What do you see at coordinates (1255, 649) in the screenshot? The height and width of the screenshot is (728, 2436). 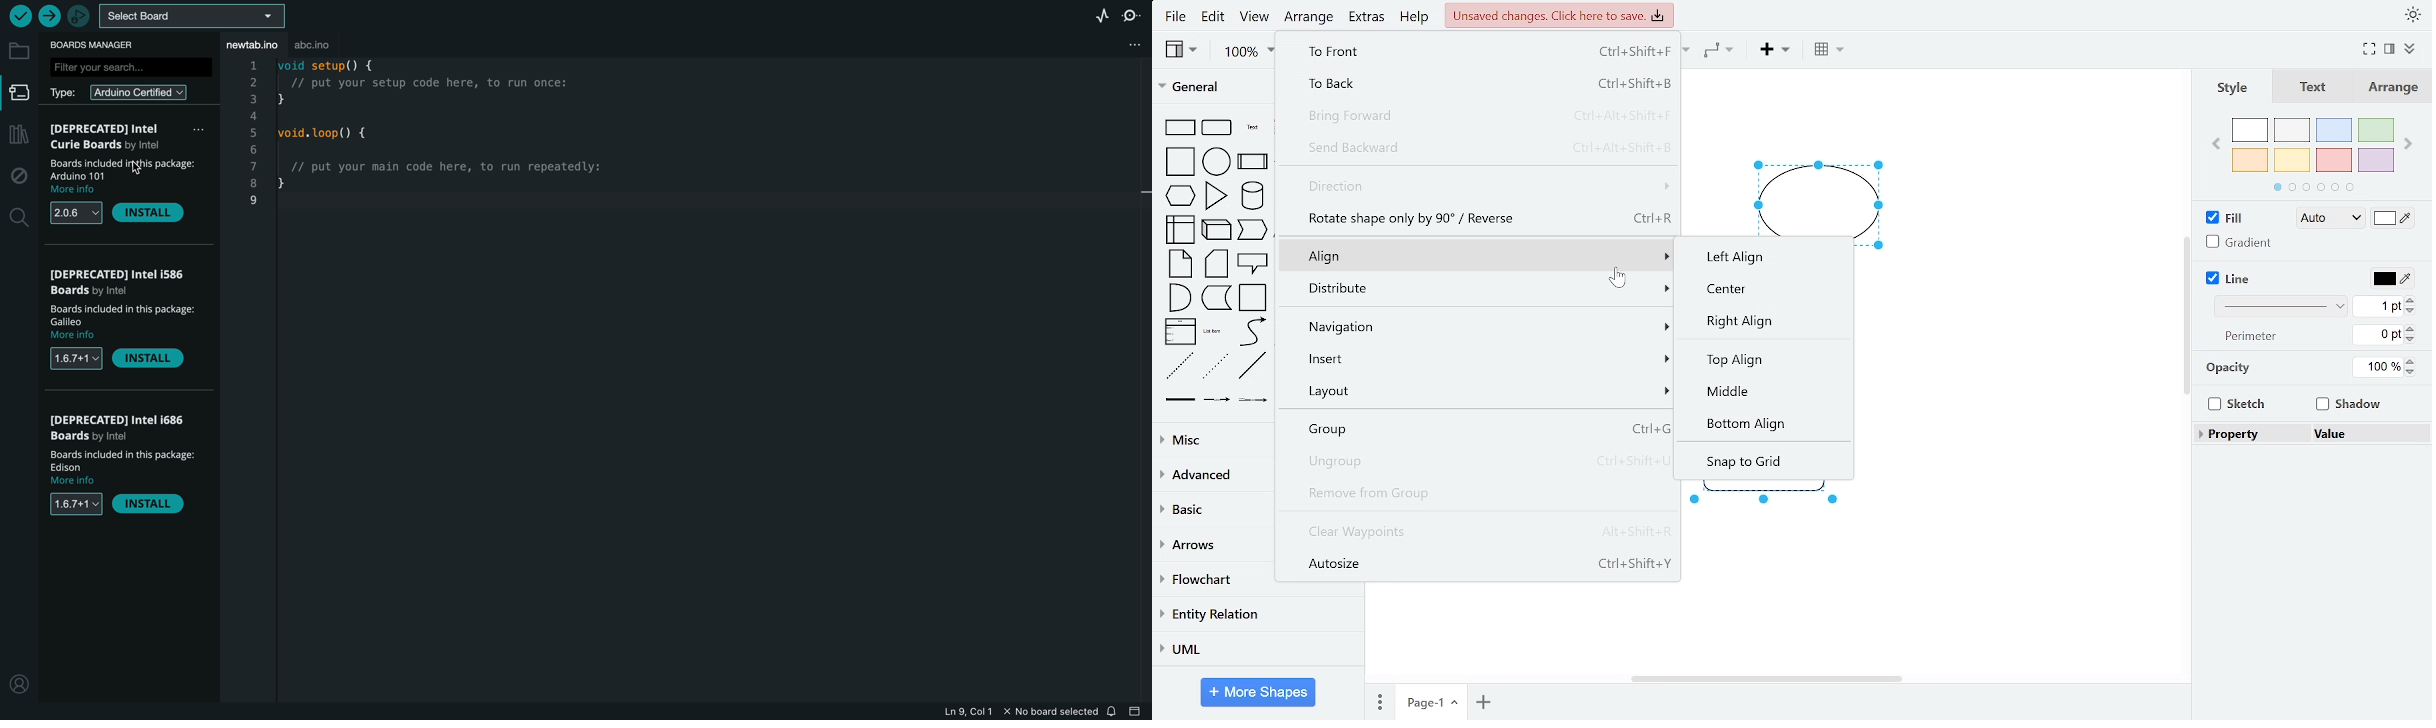 I see `UML` at bounding box center [1255, 649].